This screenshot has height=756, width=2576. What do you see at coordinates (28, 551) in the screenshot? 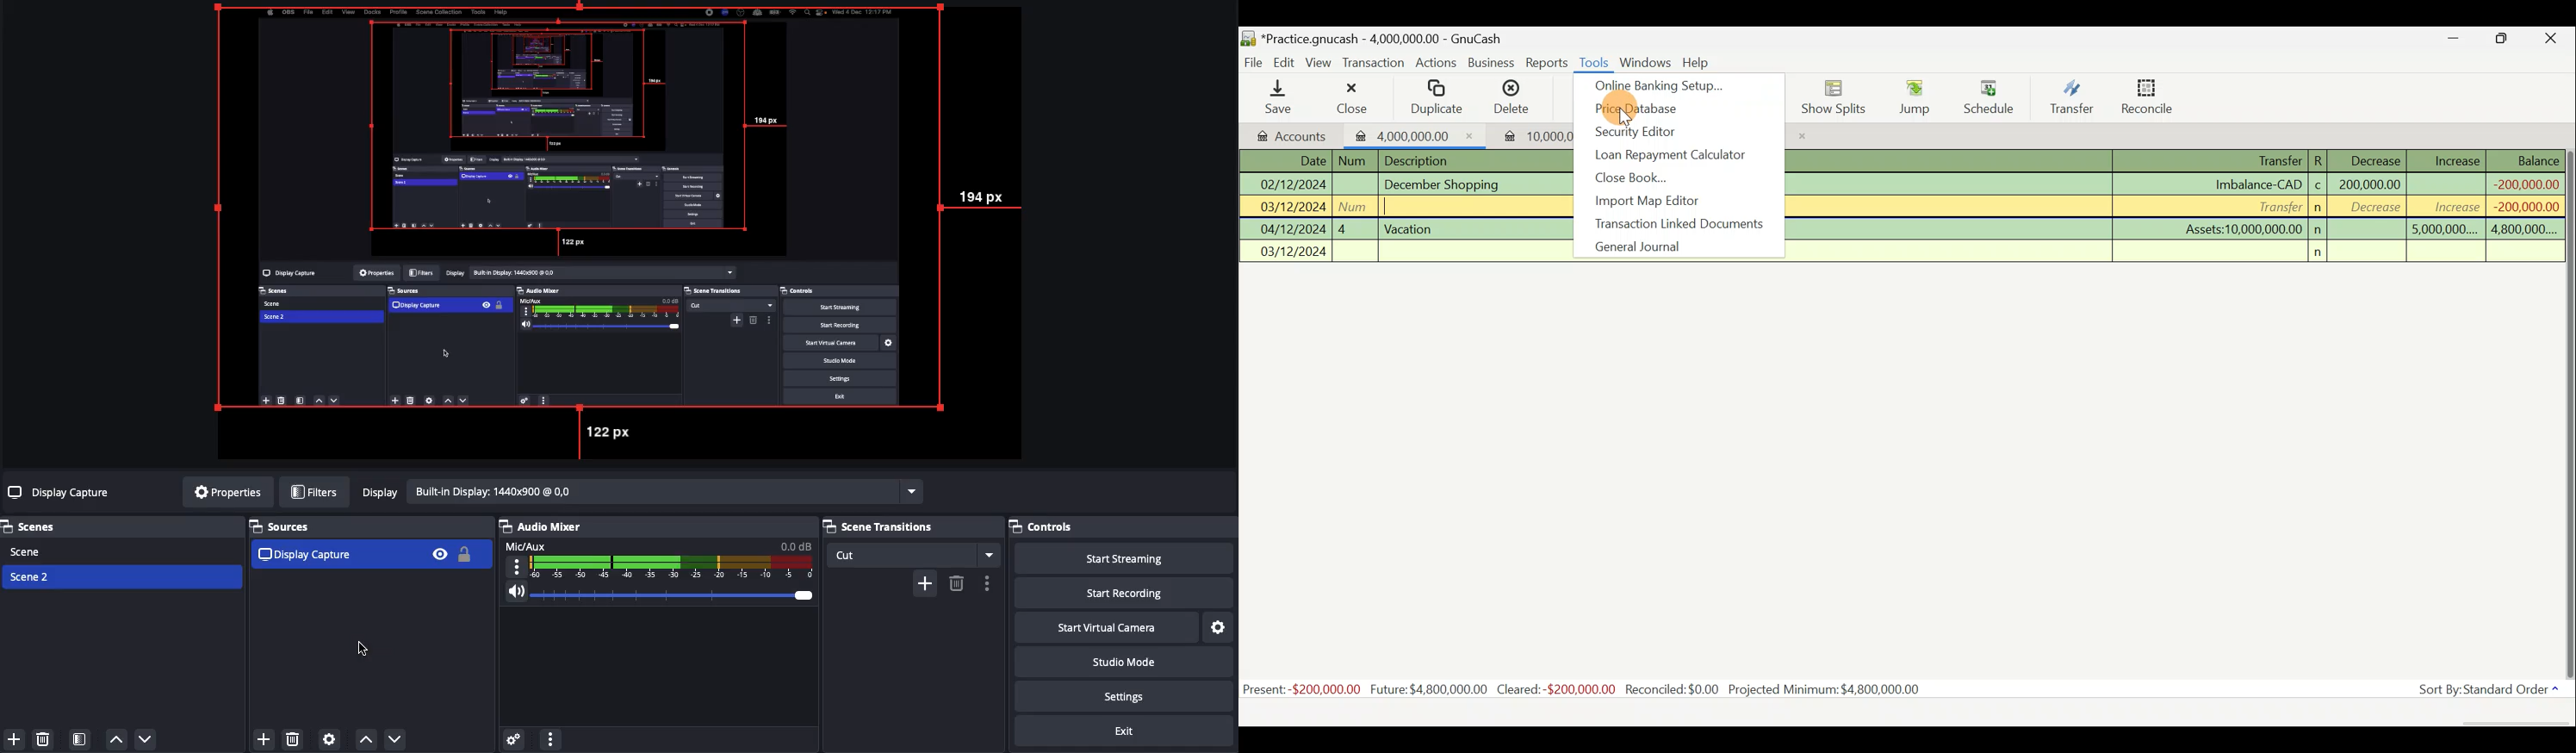
I see `Scene 1` at bounding box center [28, 551].